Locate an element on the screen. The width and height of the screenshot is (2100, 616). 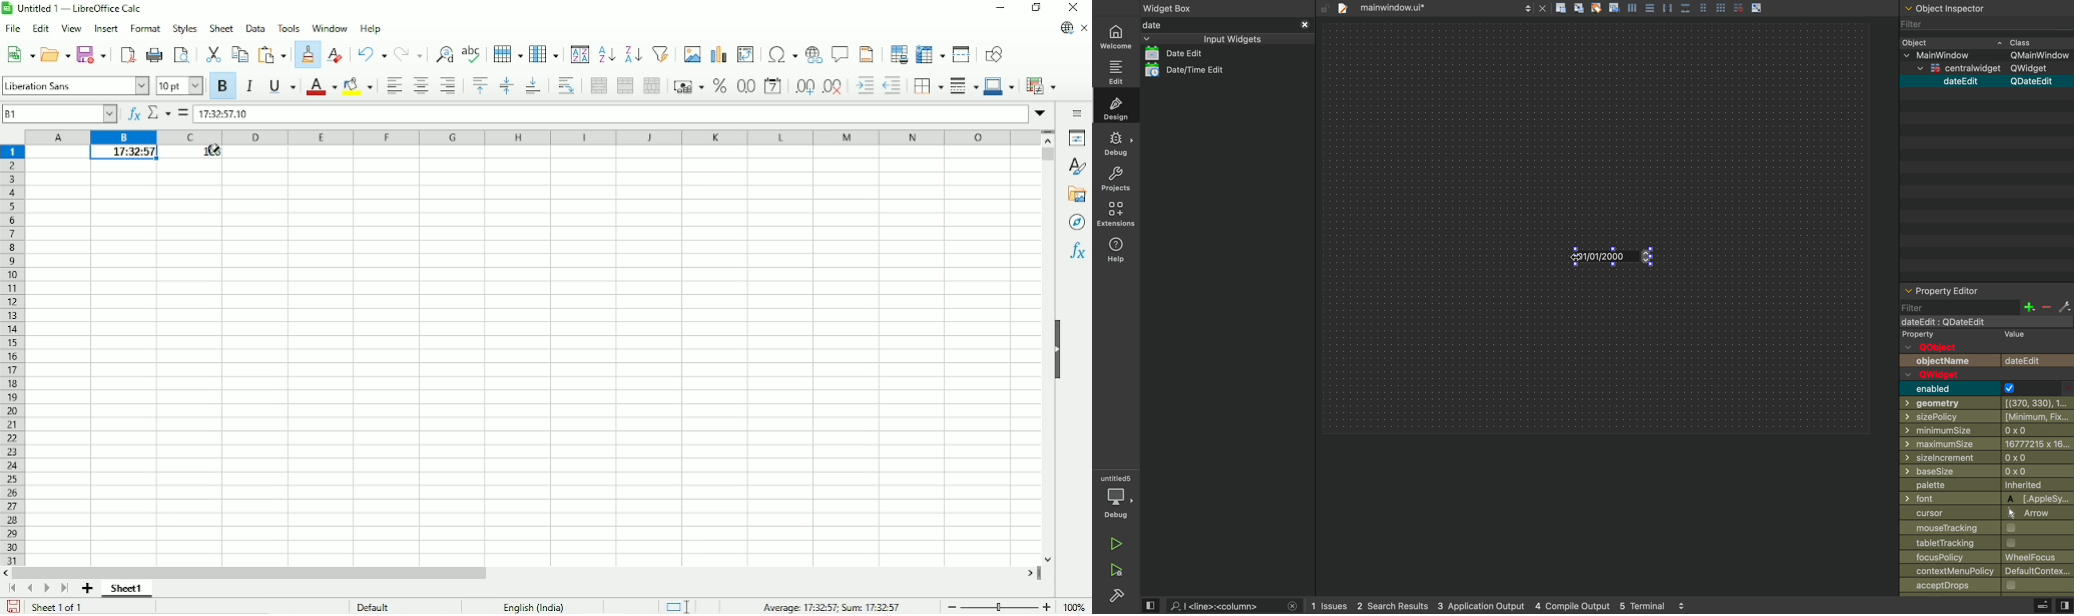
Sidebar settings is located at coordinates (1076, 114).